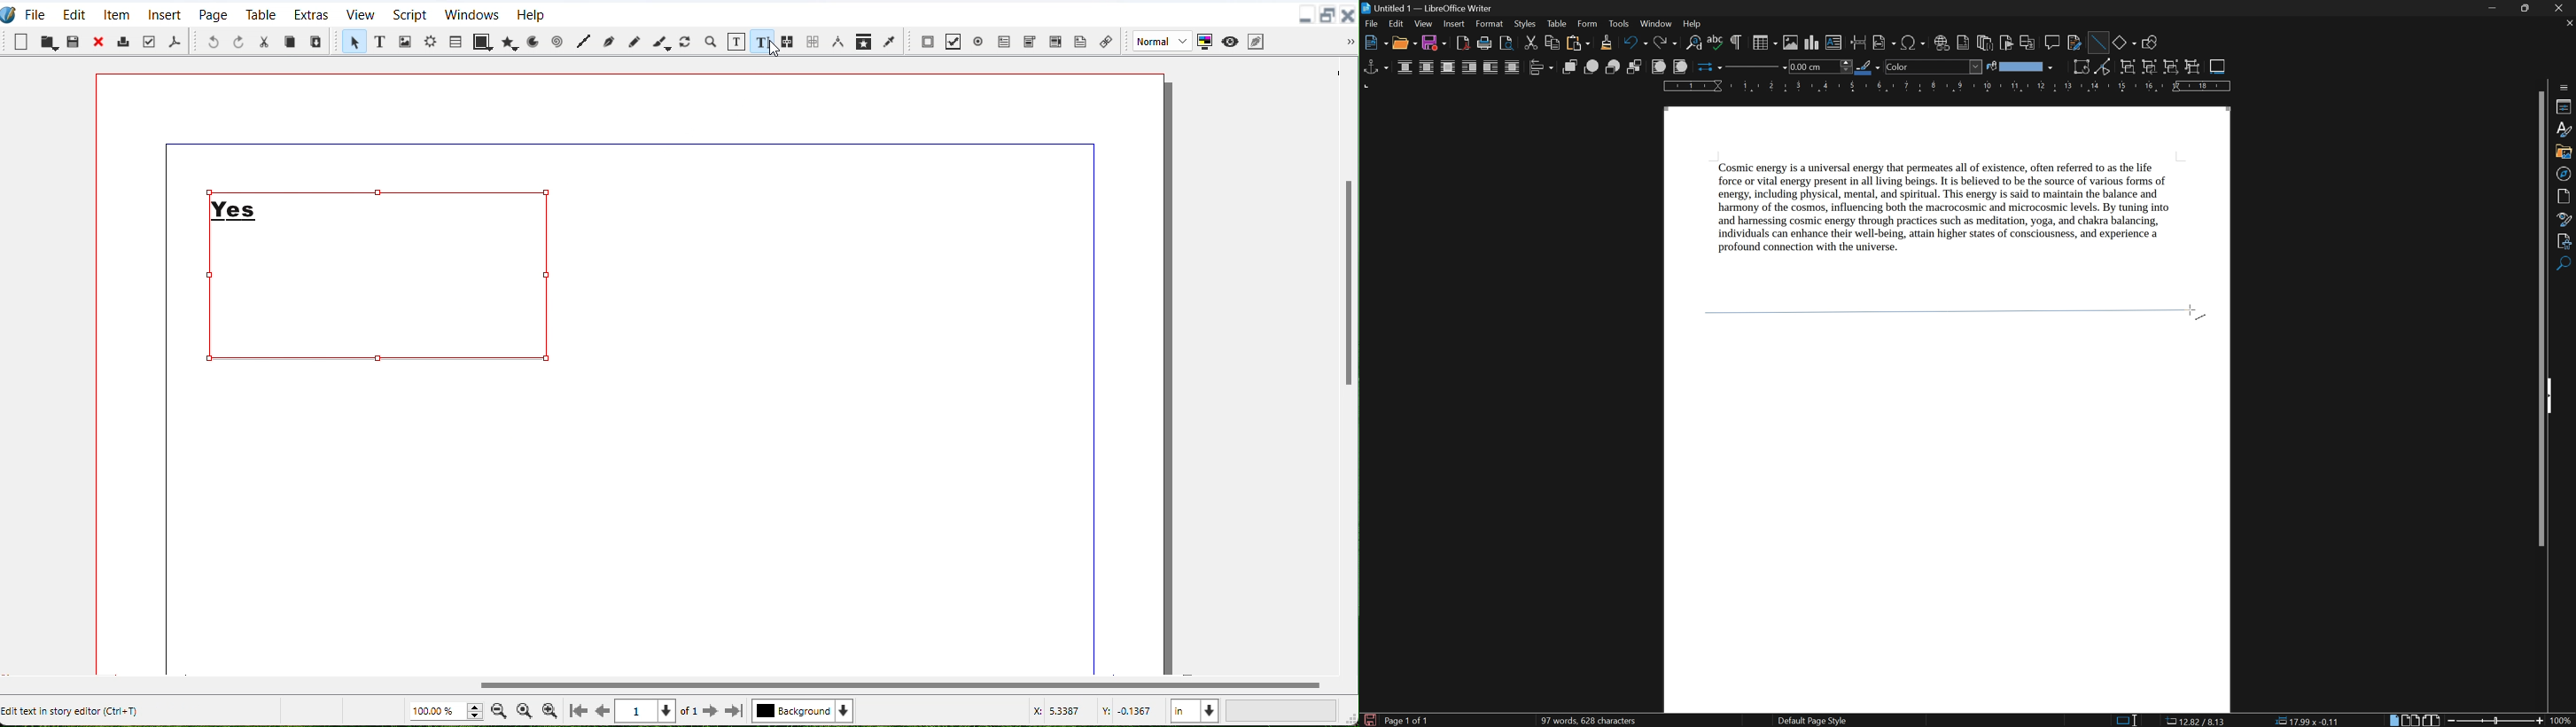 Image resolution: width=2576 pixels, height=728 pixels. I want to click on insert hyperlink, so click(1942, 42).